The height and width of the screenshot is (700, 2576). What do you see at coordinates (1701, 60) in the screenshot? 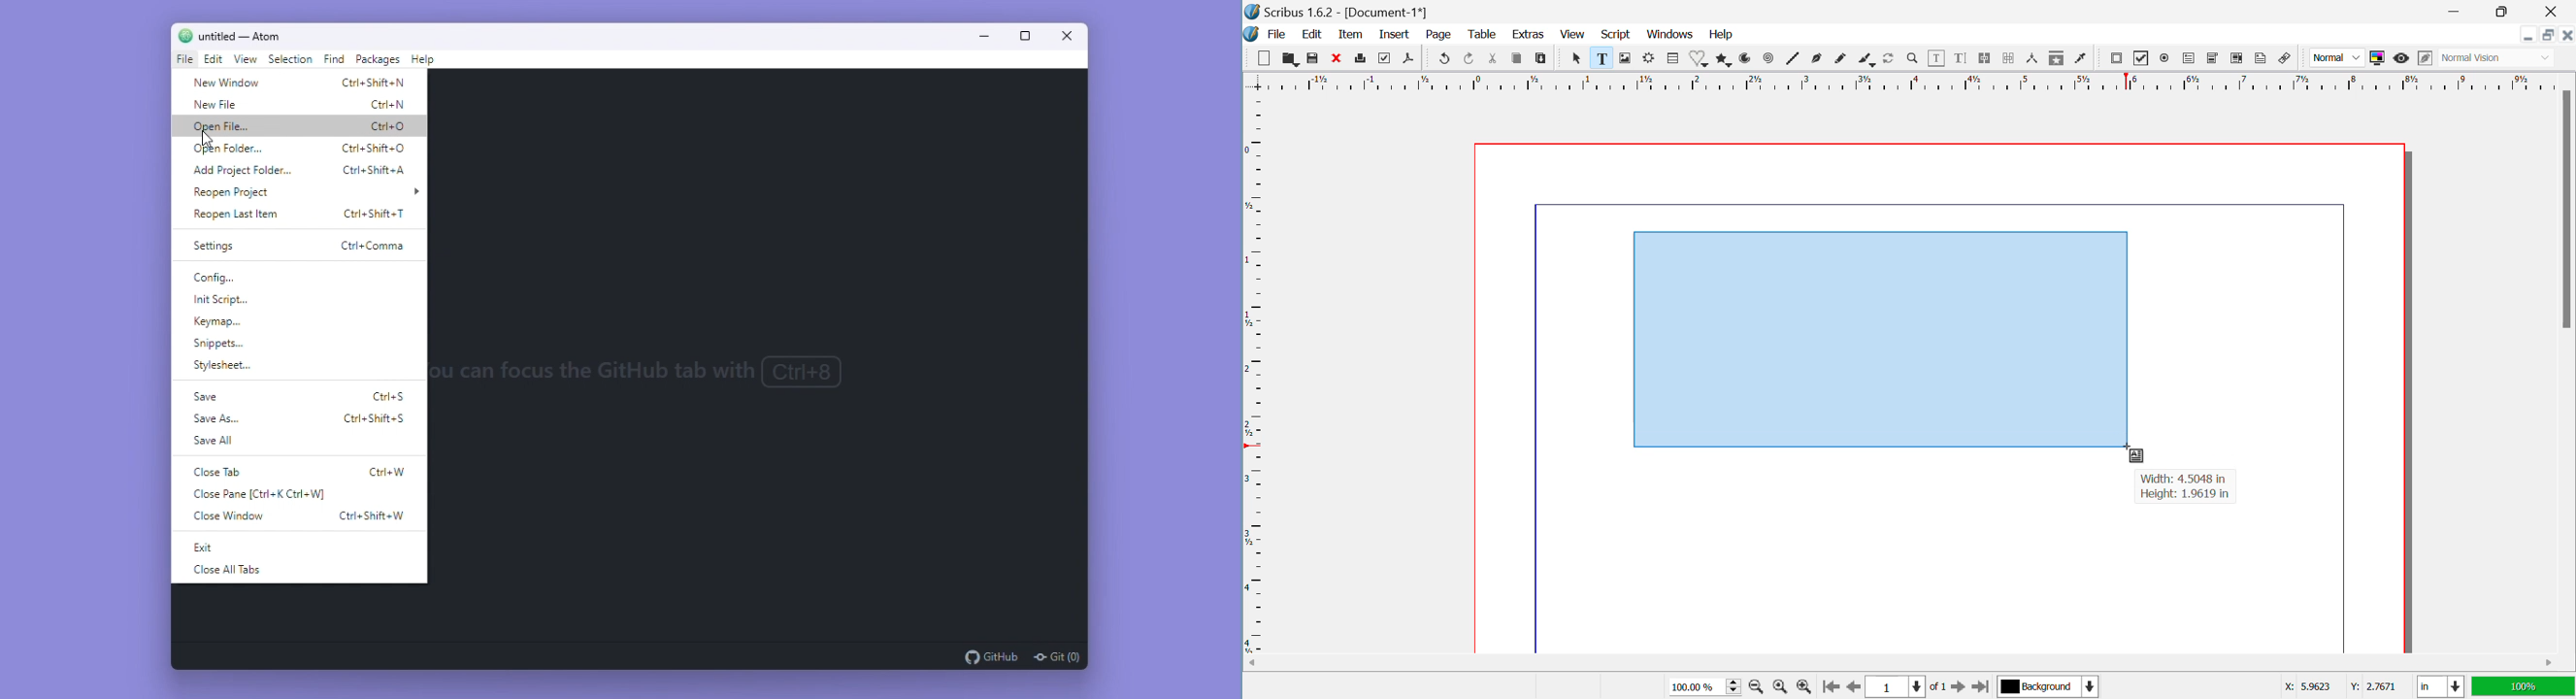
I see `Shapes` at bounding box center [1701, 60].